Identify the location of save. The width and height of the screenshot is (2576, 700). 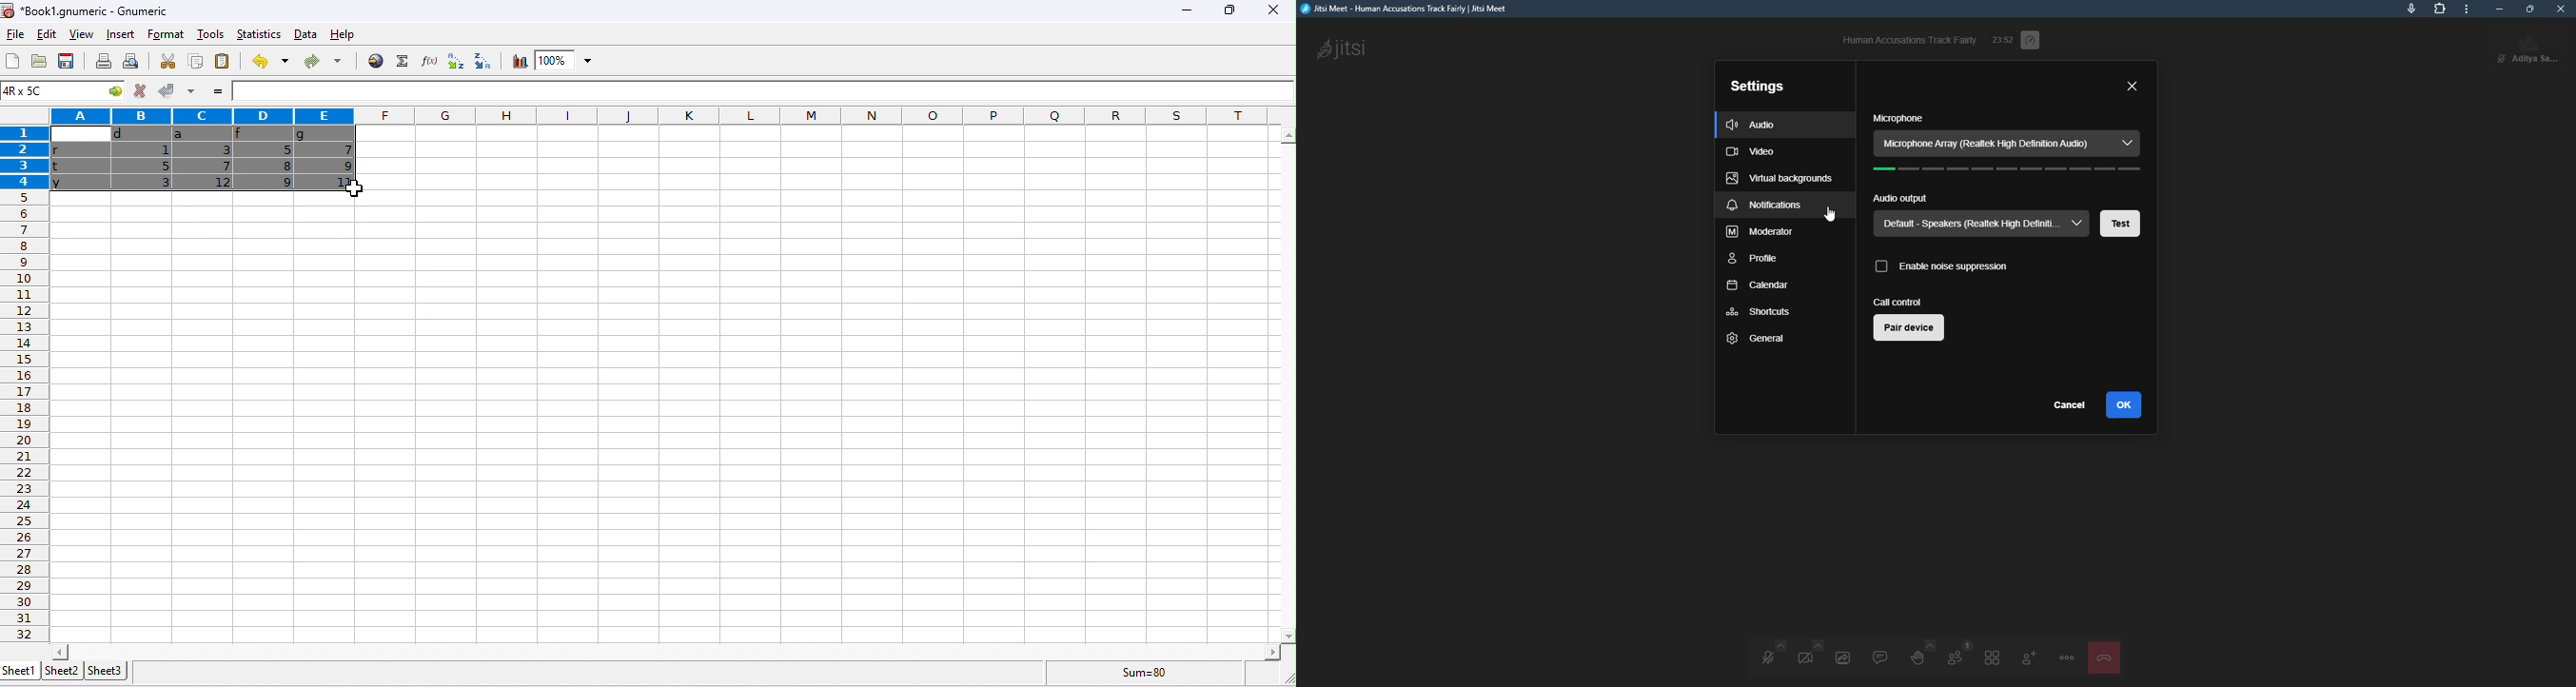
(67, 60).